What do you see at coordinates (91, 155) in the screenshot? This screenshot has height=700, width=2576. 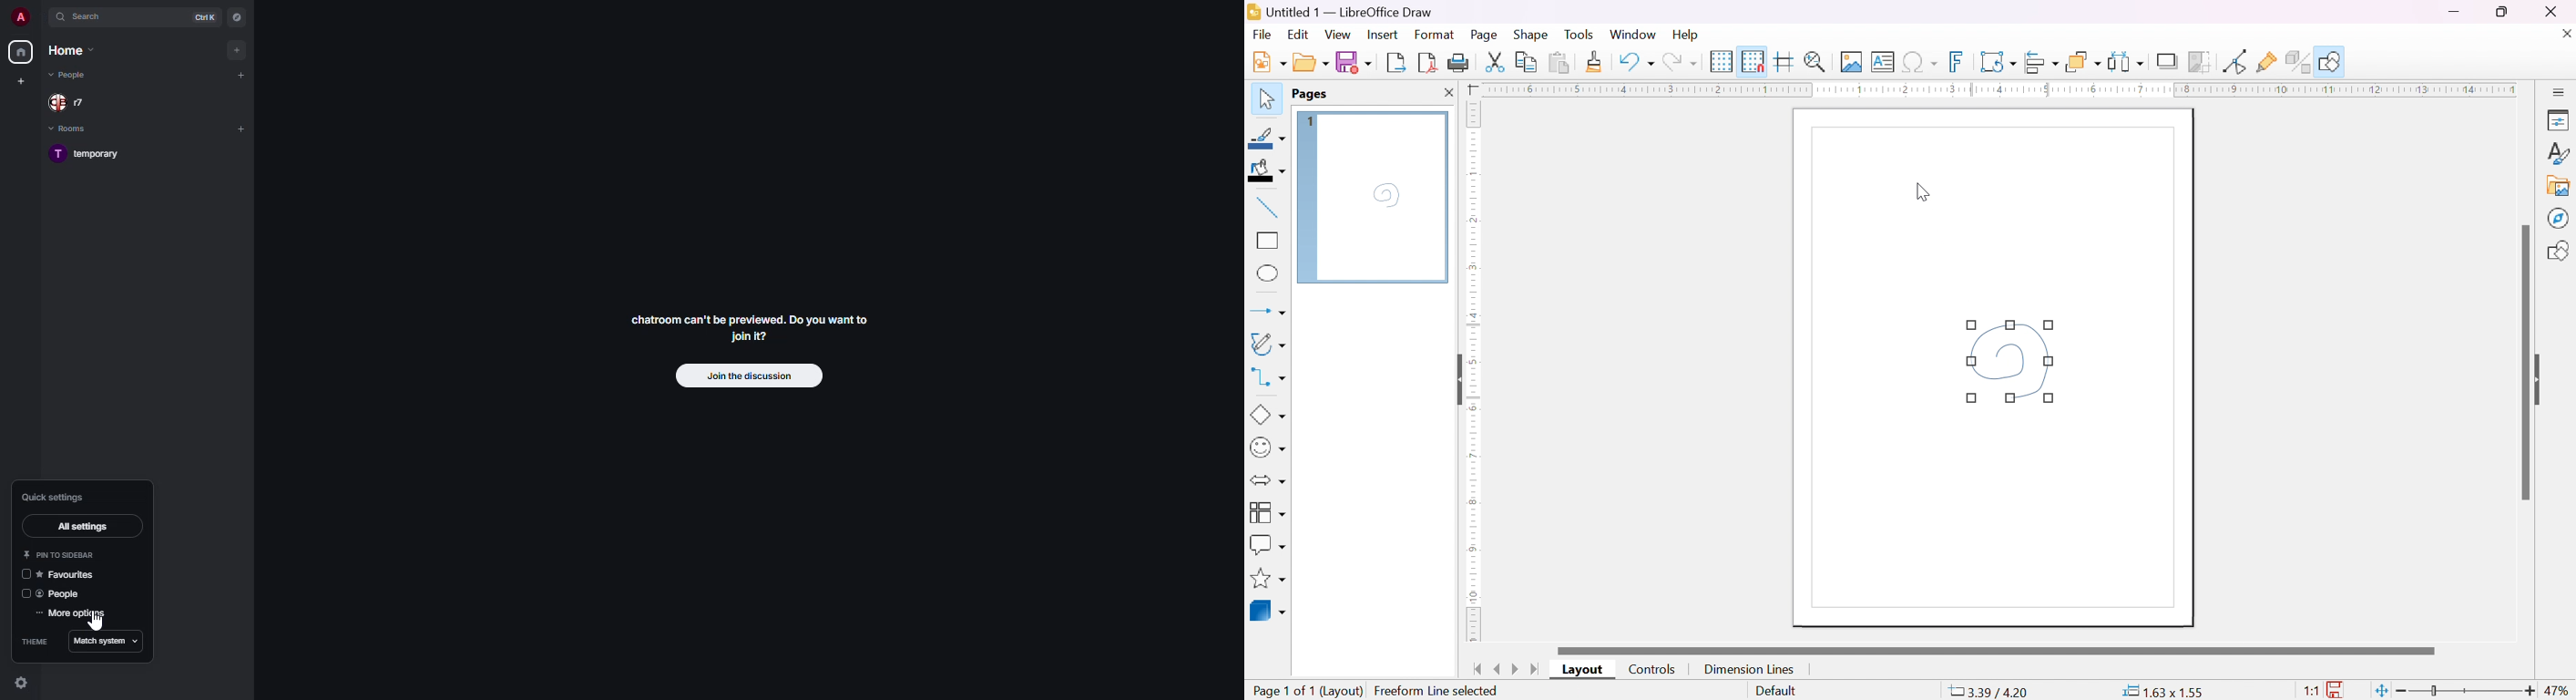 I see `room` at bounding box center [91, 155].